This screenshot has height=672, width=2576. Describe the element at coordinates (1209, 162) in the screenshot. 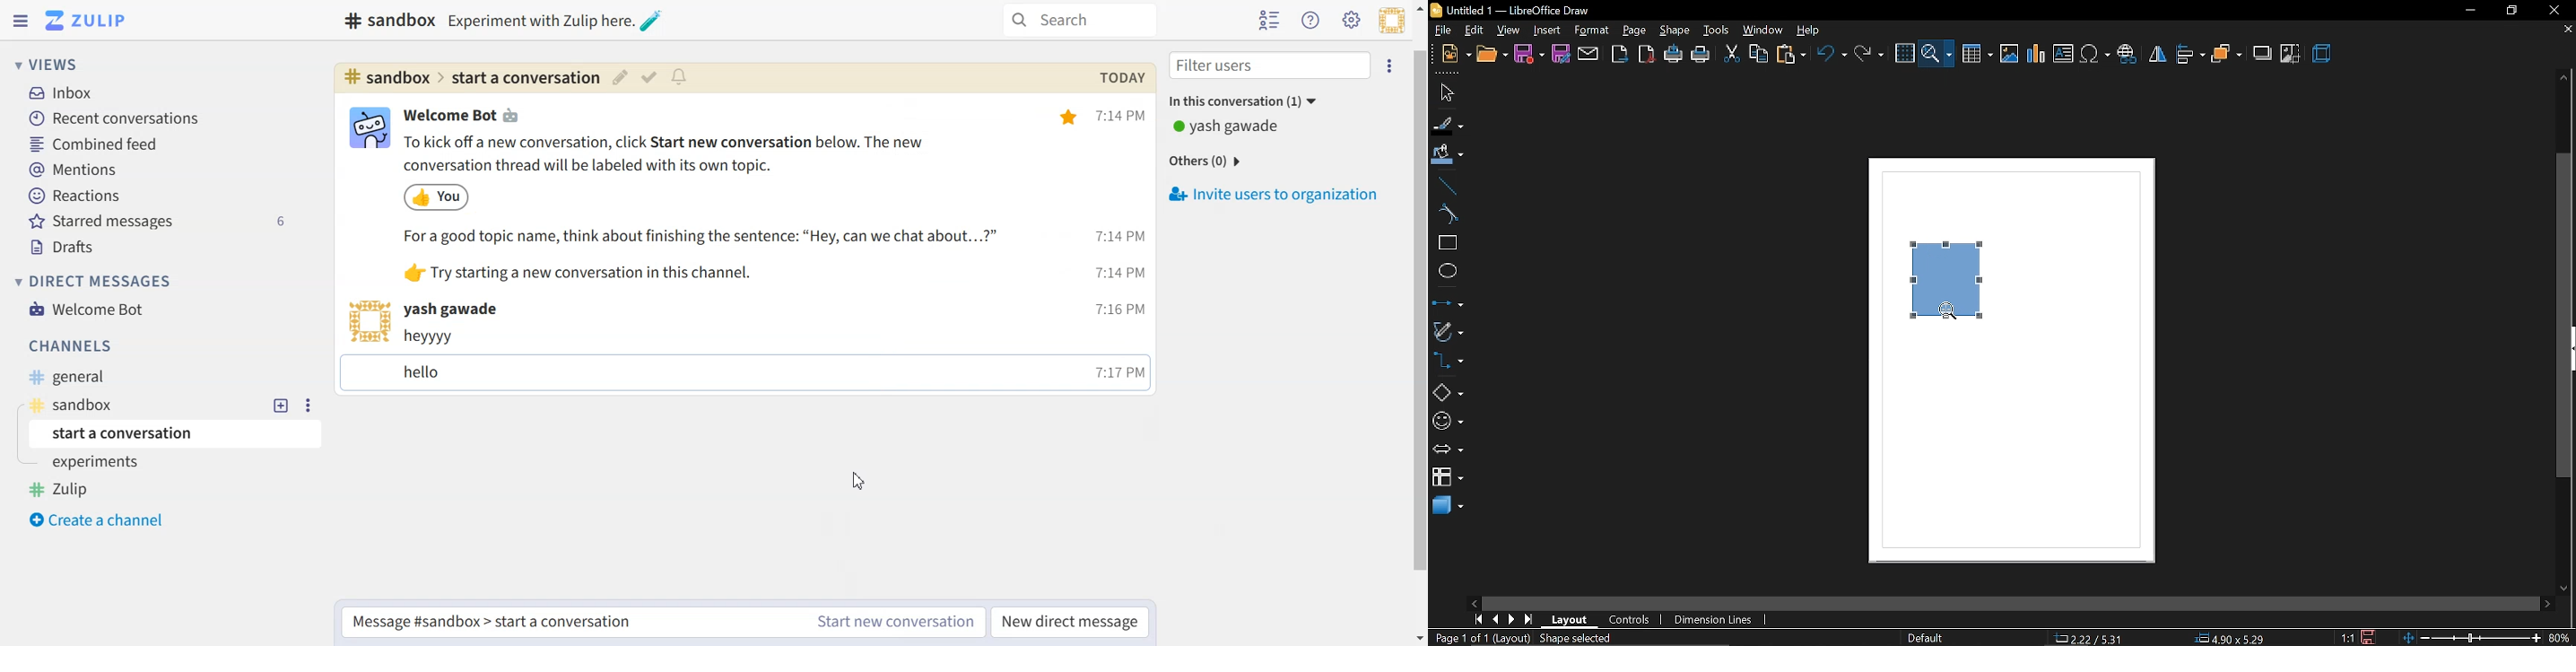

I see `Others` at that location.